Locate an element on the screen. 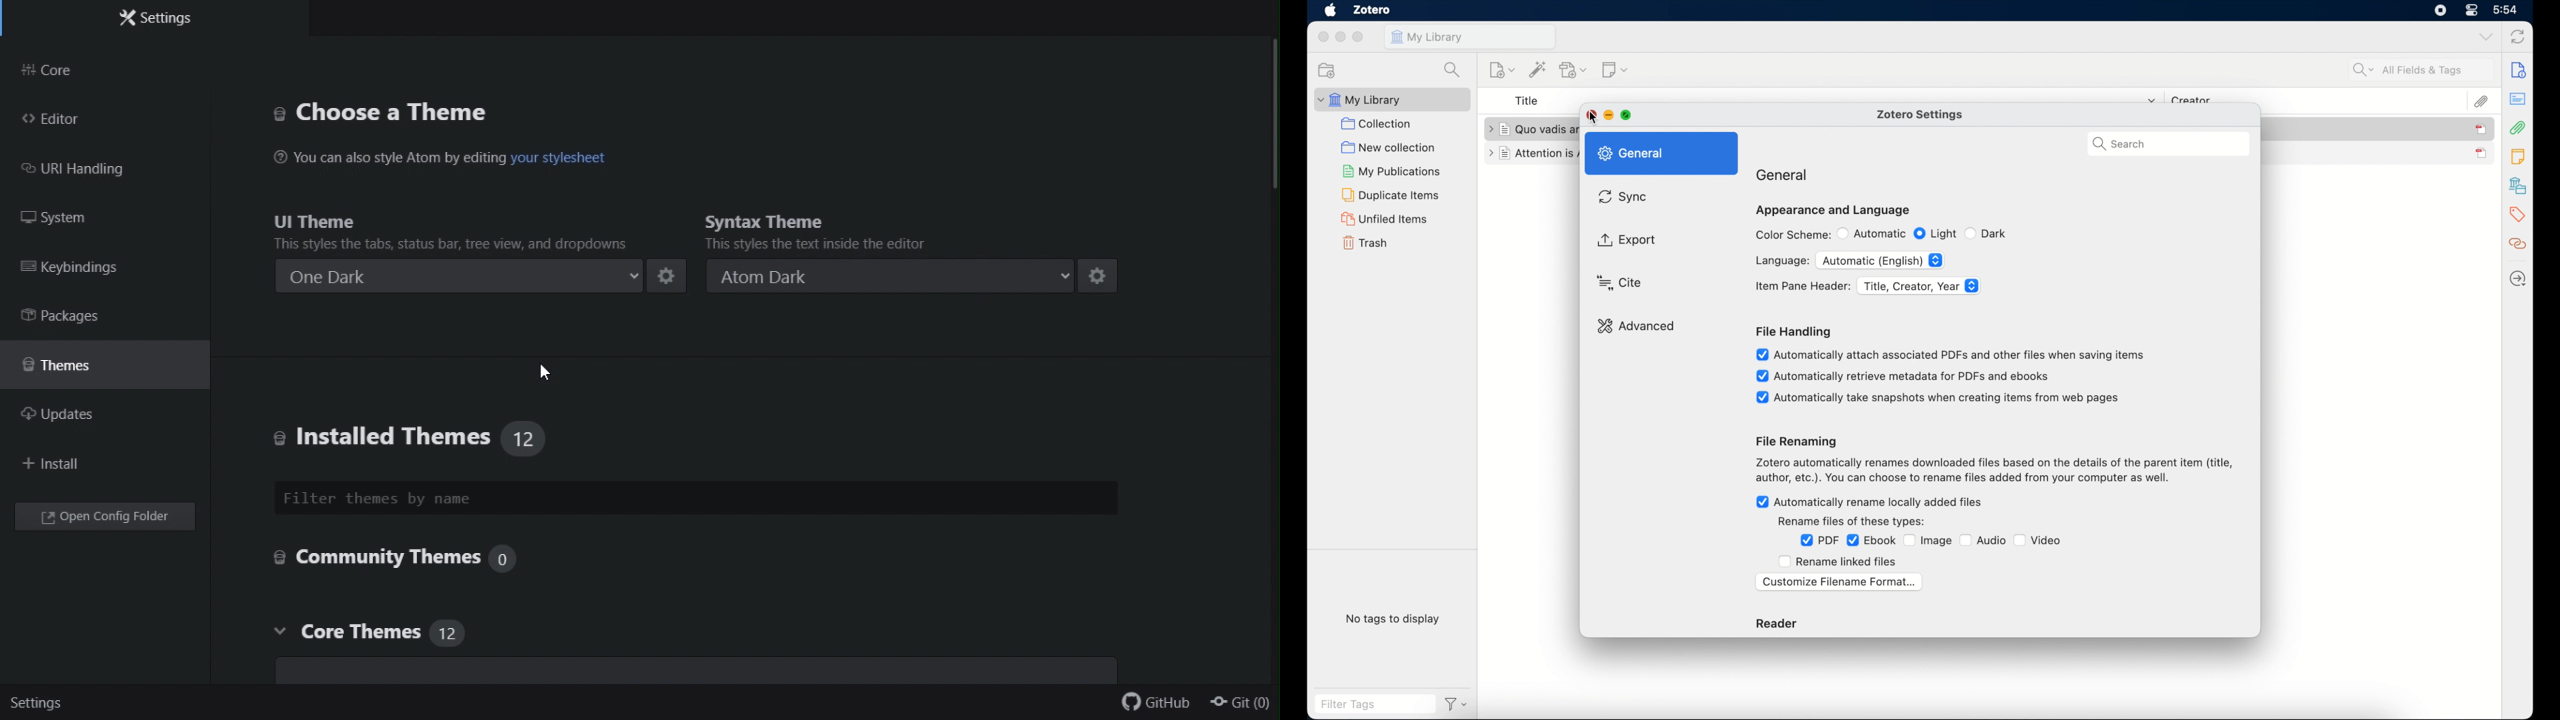  filter dropdown menu is located at coordinates (1456, 704).